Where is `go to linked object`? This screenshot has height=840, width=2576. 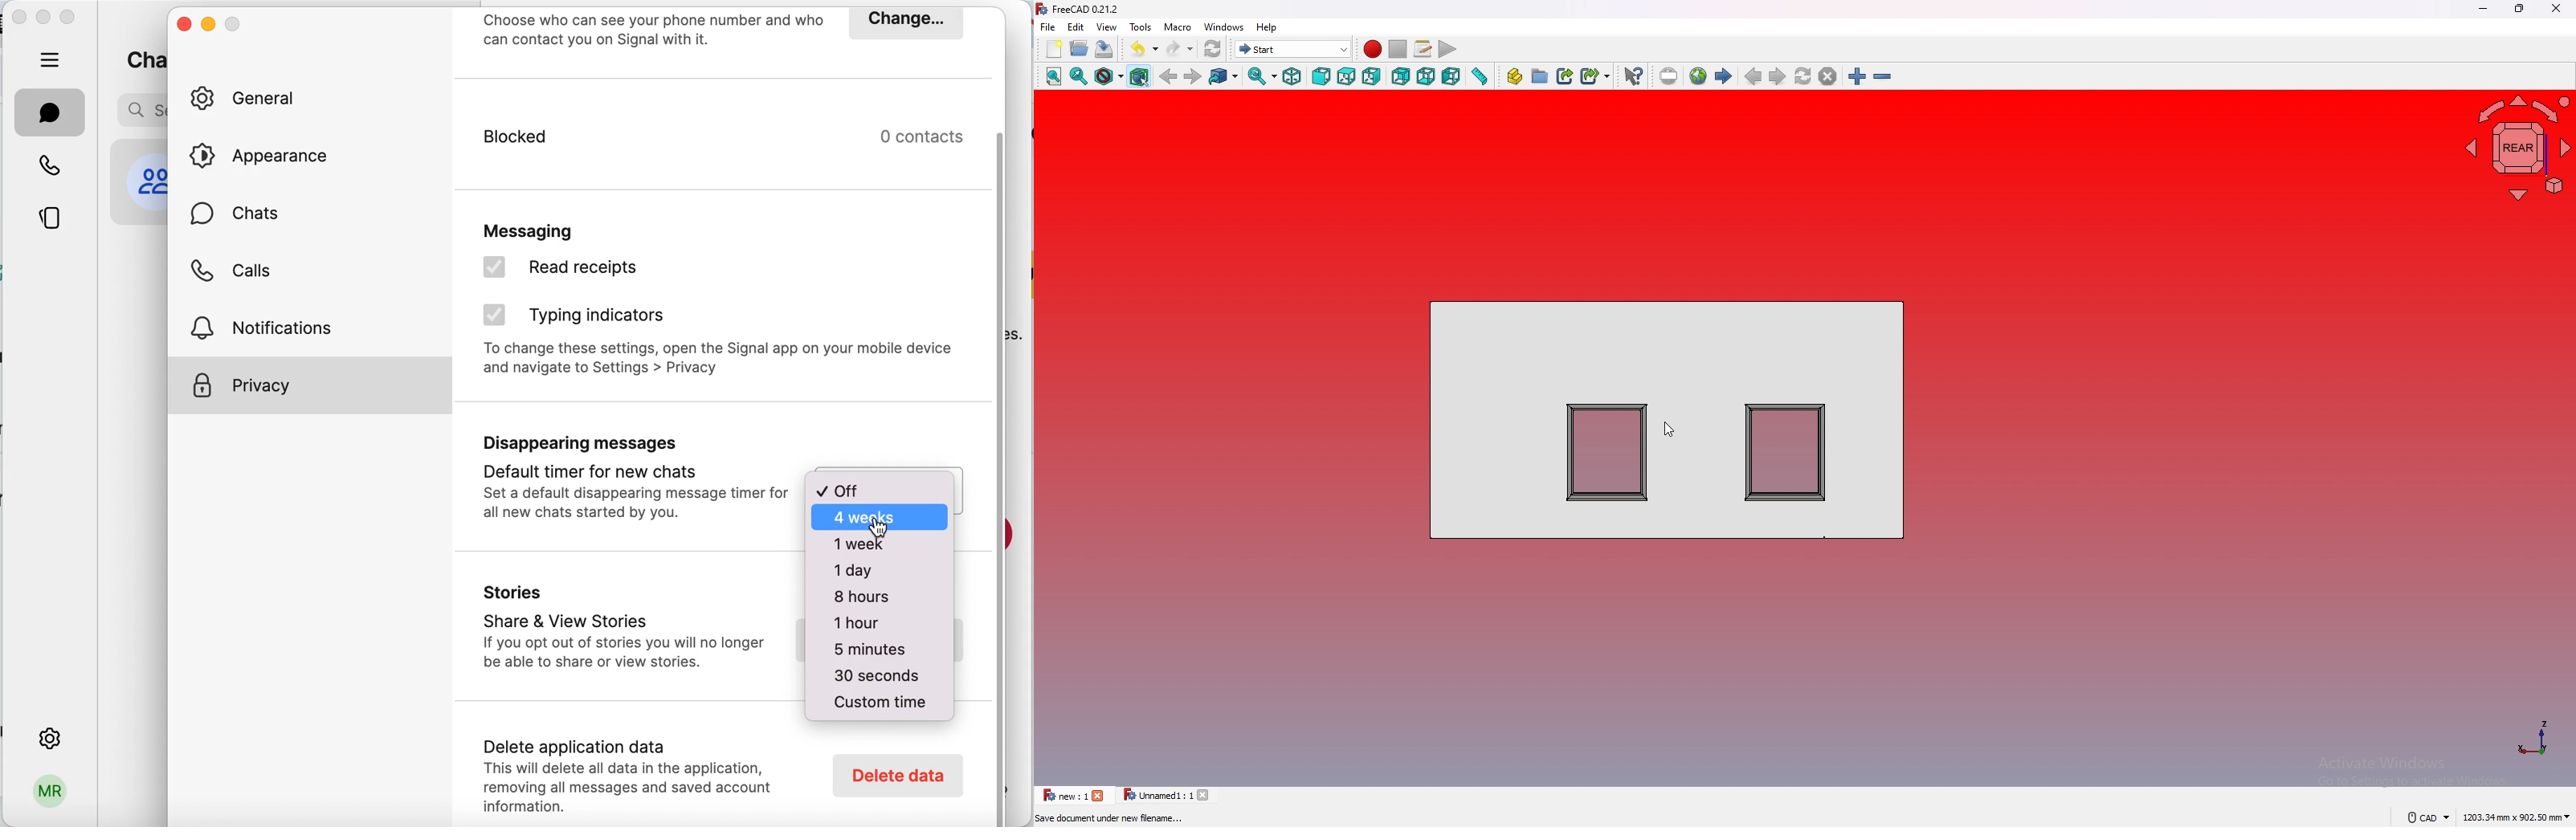 go to linked object is located at coordinates (1223, 77).